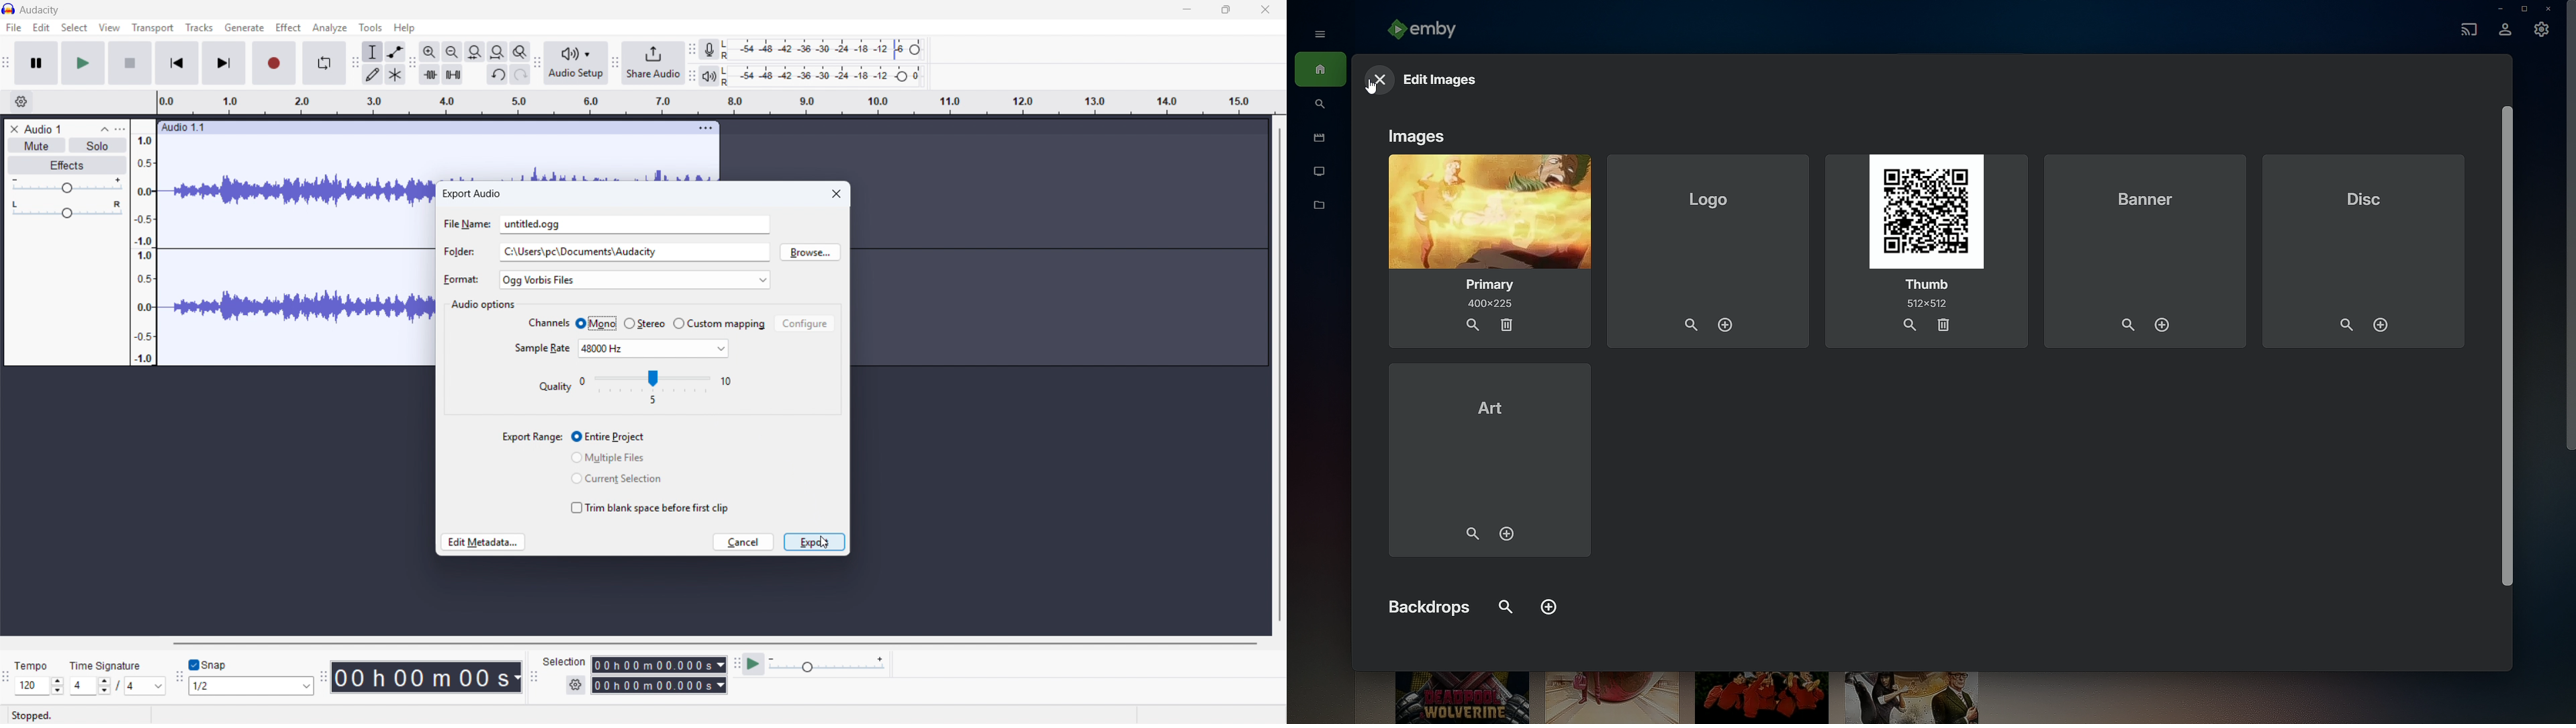 This screenshot has width=2576, height=728. What do you see at coordinates (412, 64) in the screenshot?
I see `Edit toolbar ` at bounding box center [412, 64].